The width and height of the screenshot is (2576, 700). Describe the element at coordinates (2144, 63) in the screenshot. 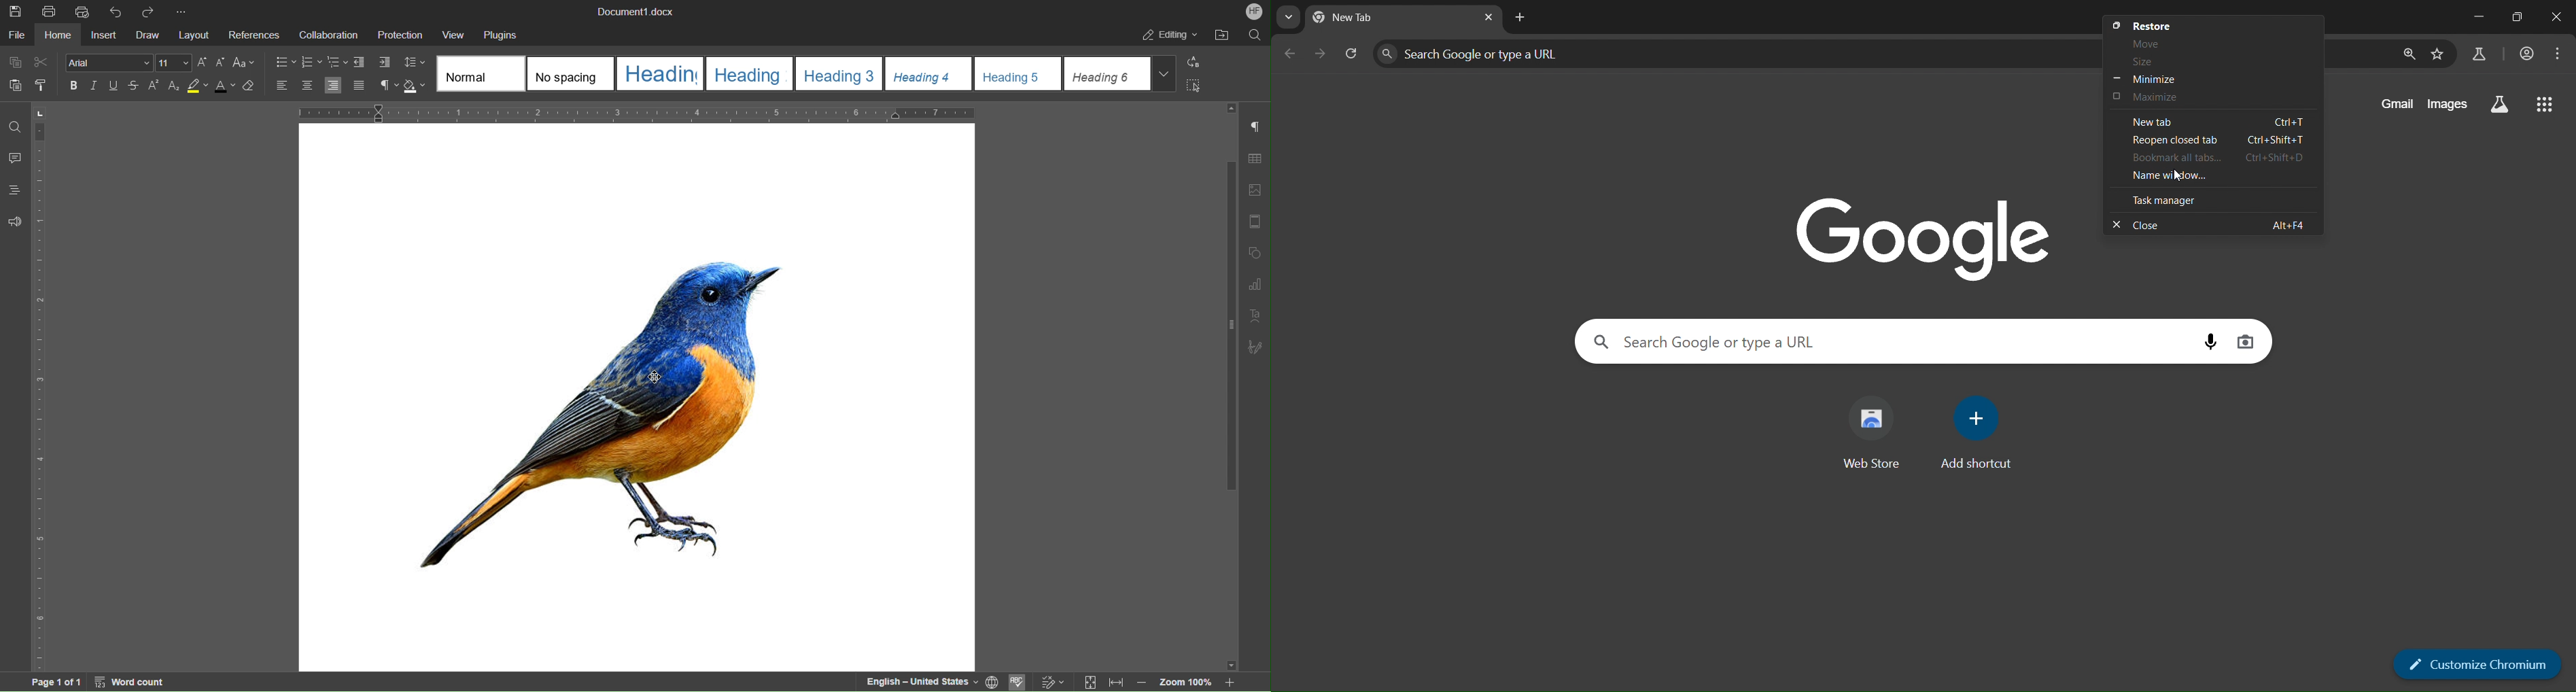

I see `size` at that location.